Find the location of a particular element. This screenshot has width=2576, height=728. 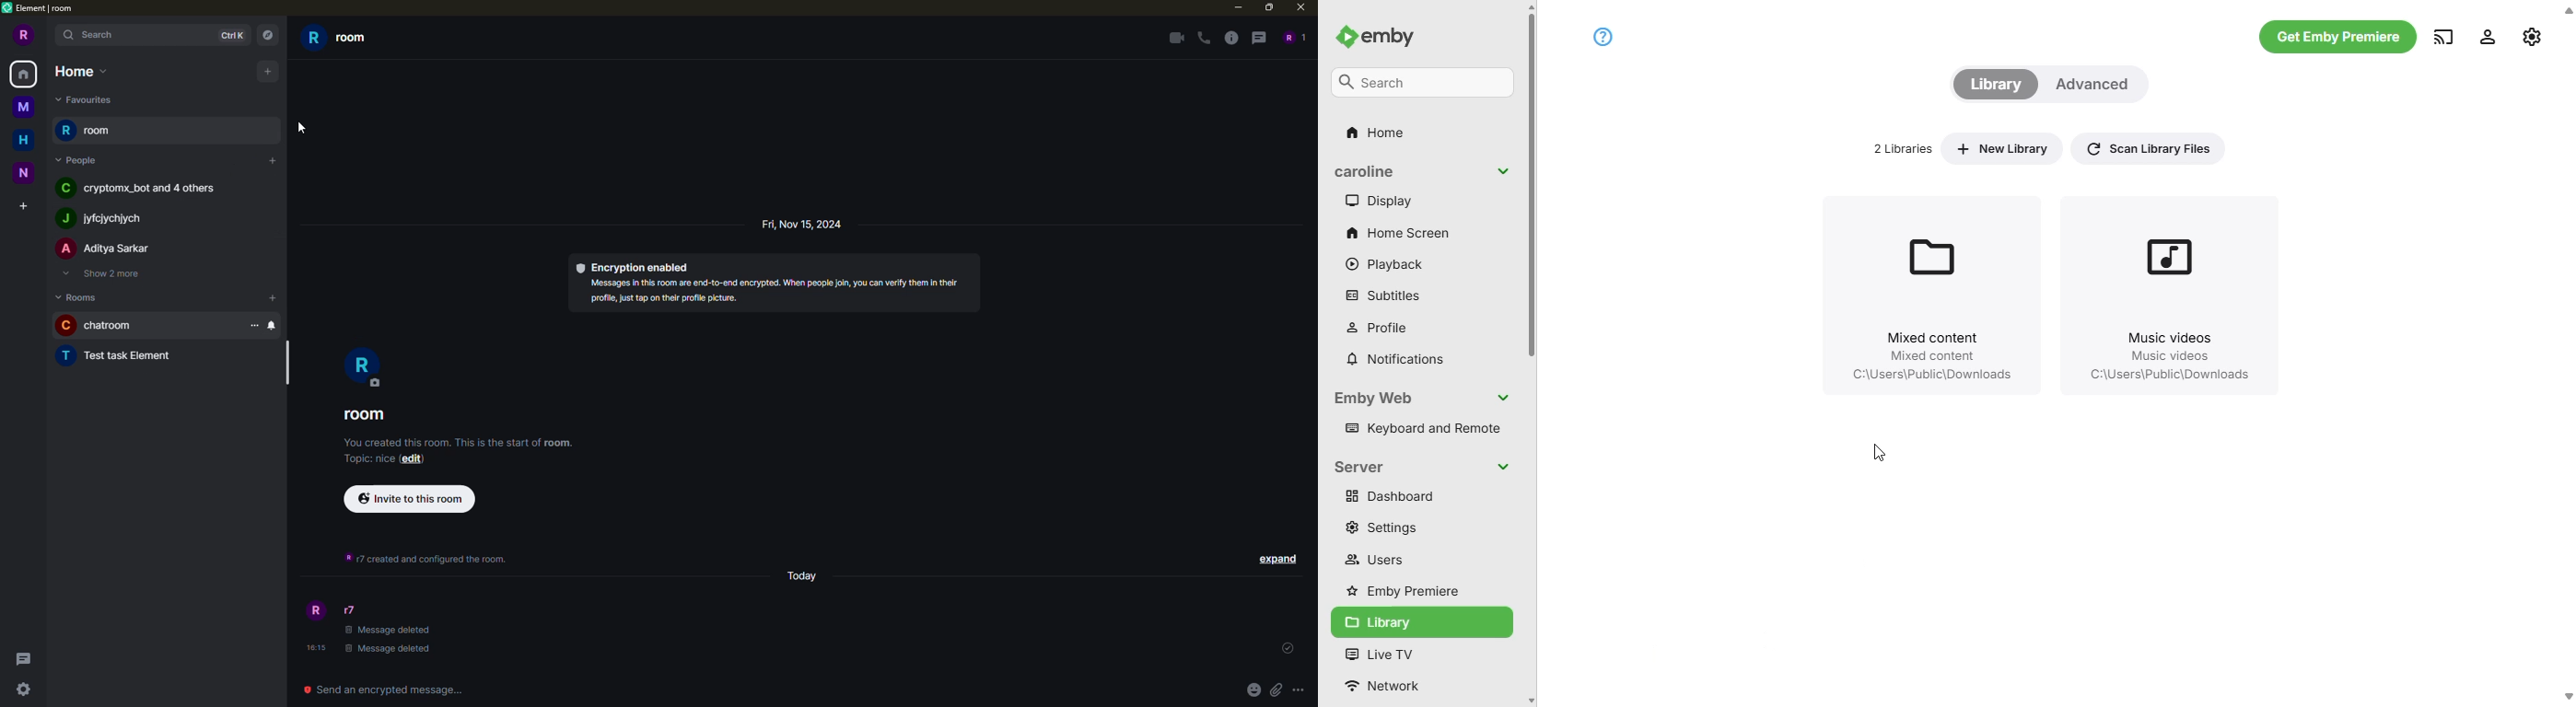

emby logo is located at coordinates (1348, 36).